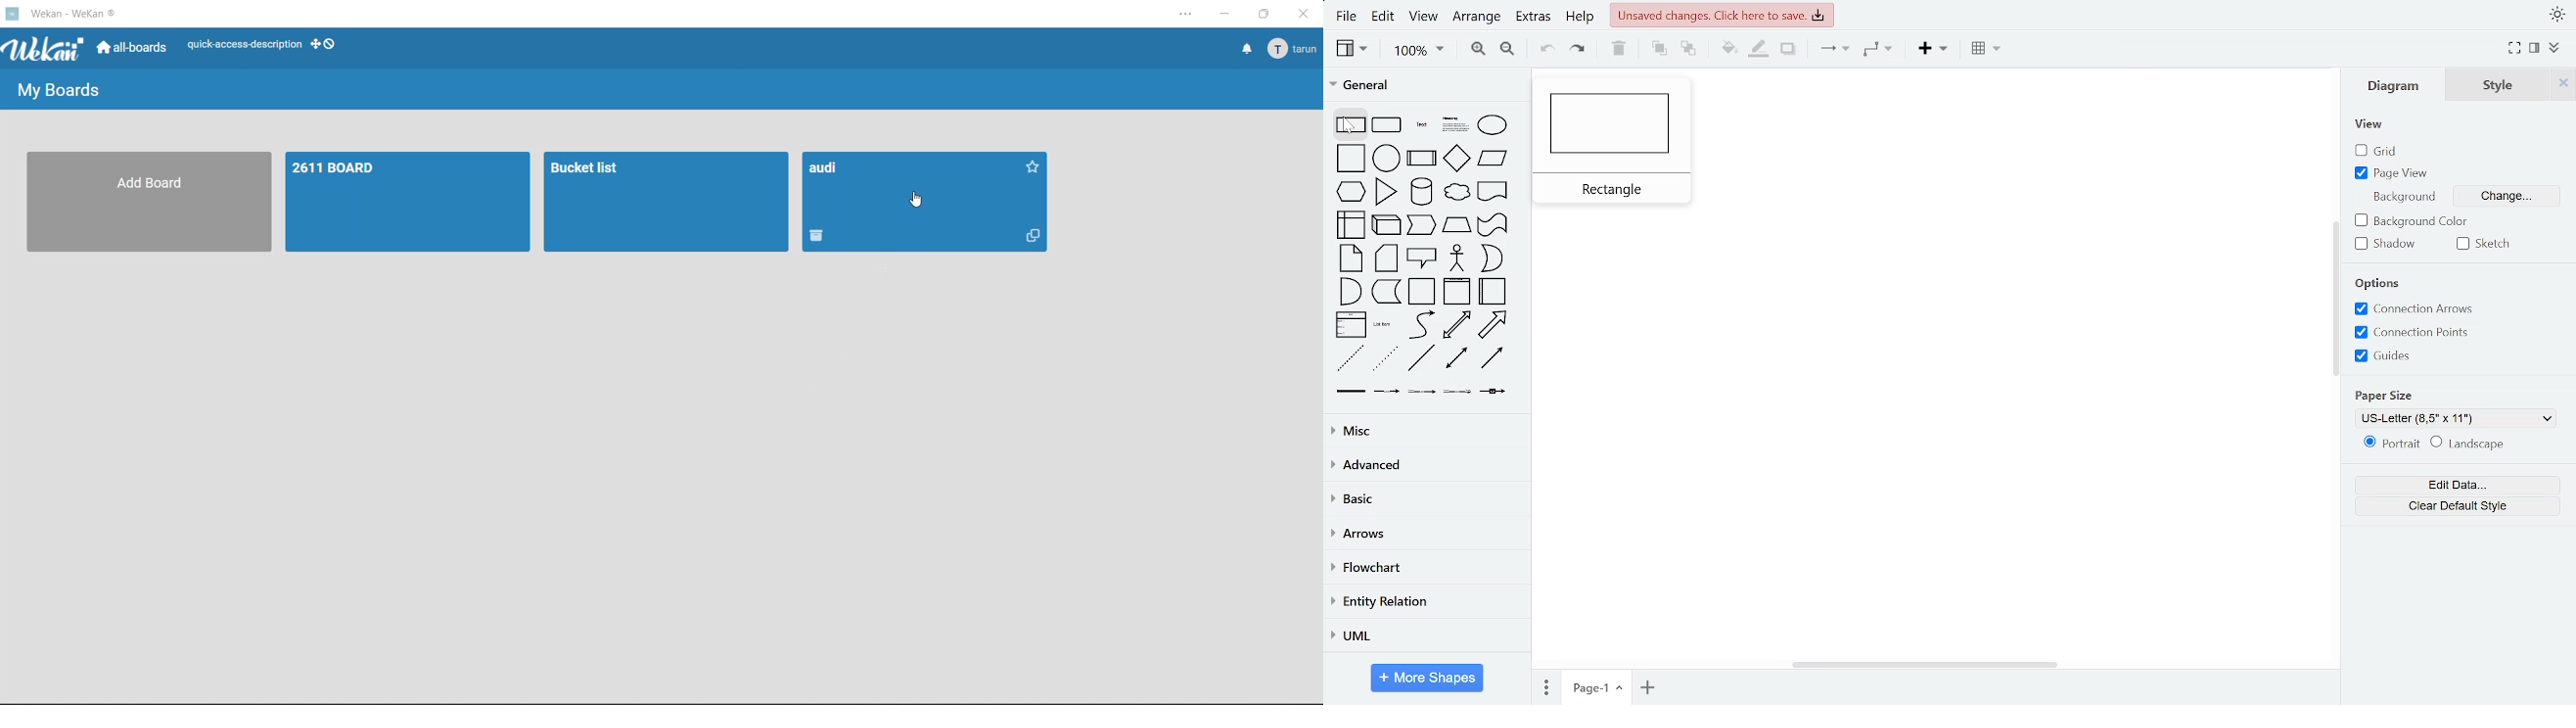 This screenshot has width=2576, height=728. What do you see at coordinates (1545, 686) in the screenshot?
I see `pages` at bounding box center [1545, 686].